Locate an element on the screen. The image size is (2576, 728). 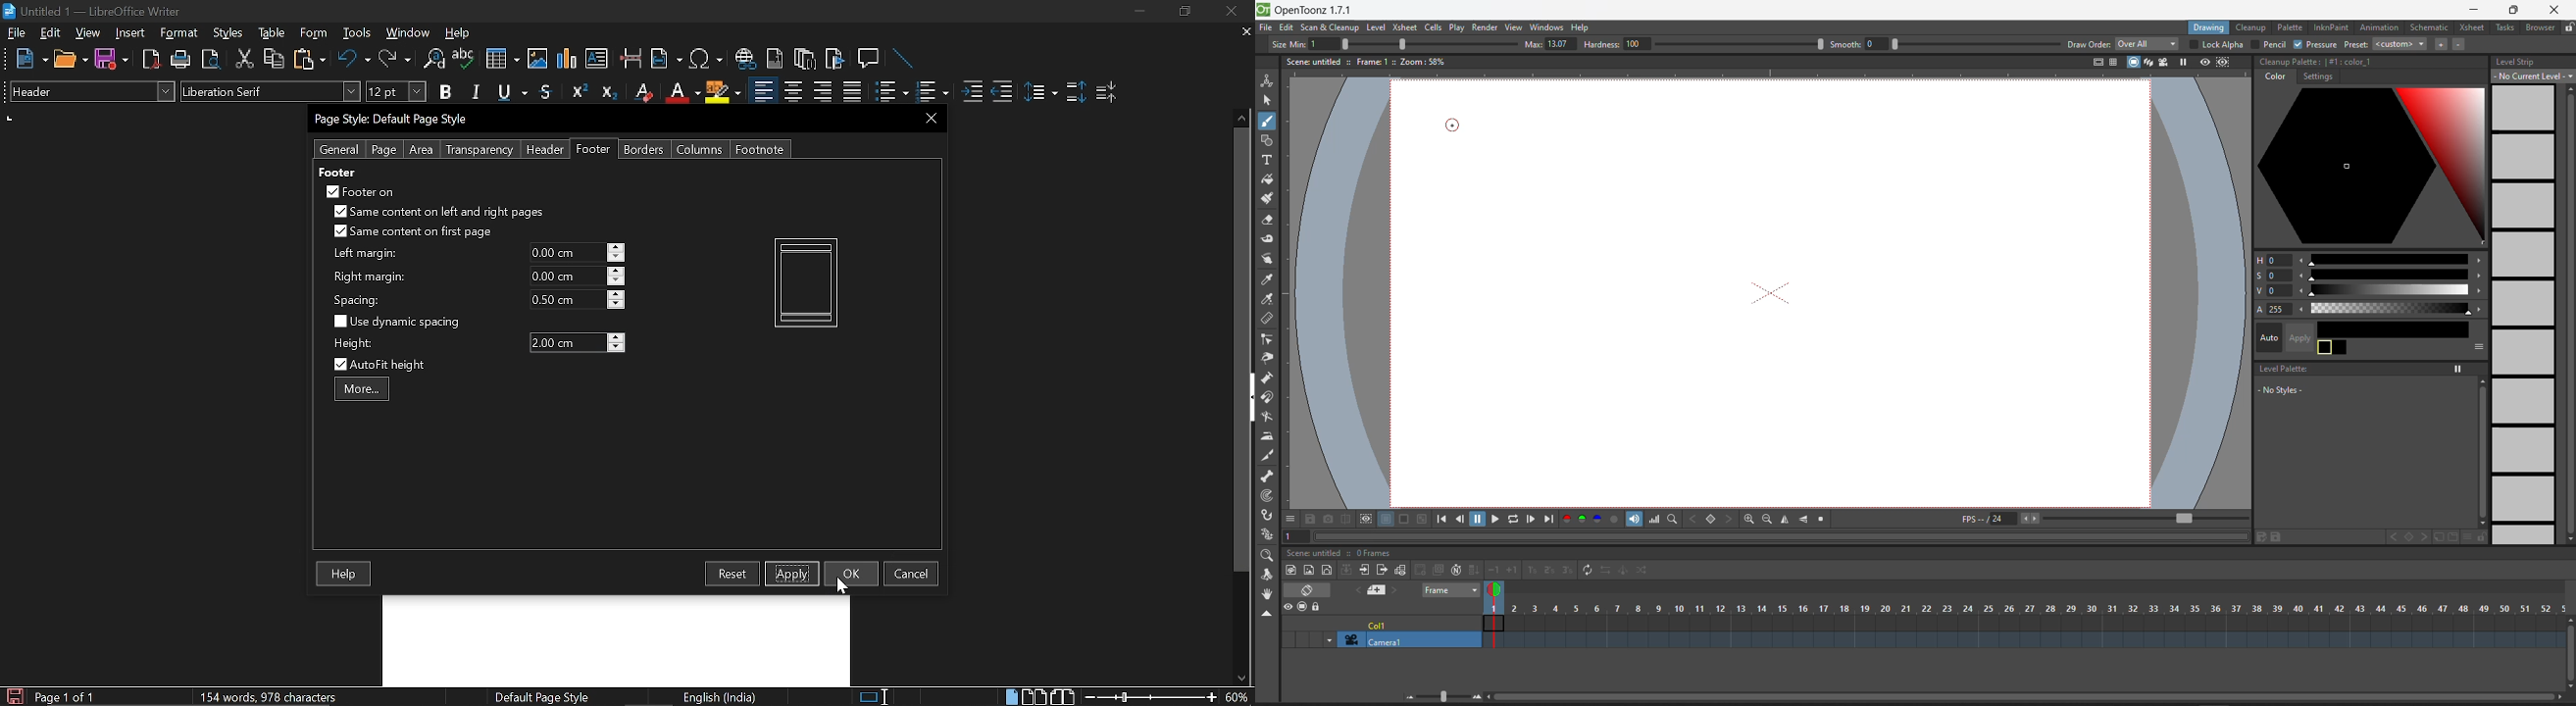
Decrease height is located at coordinates (616, 347).